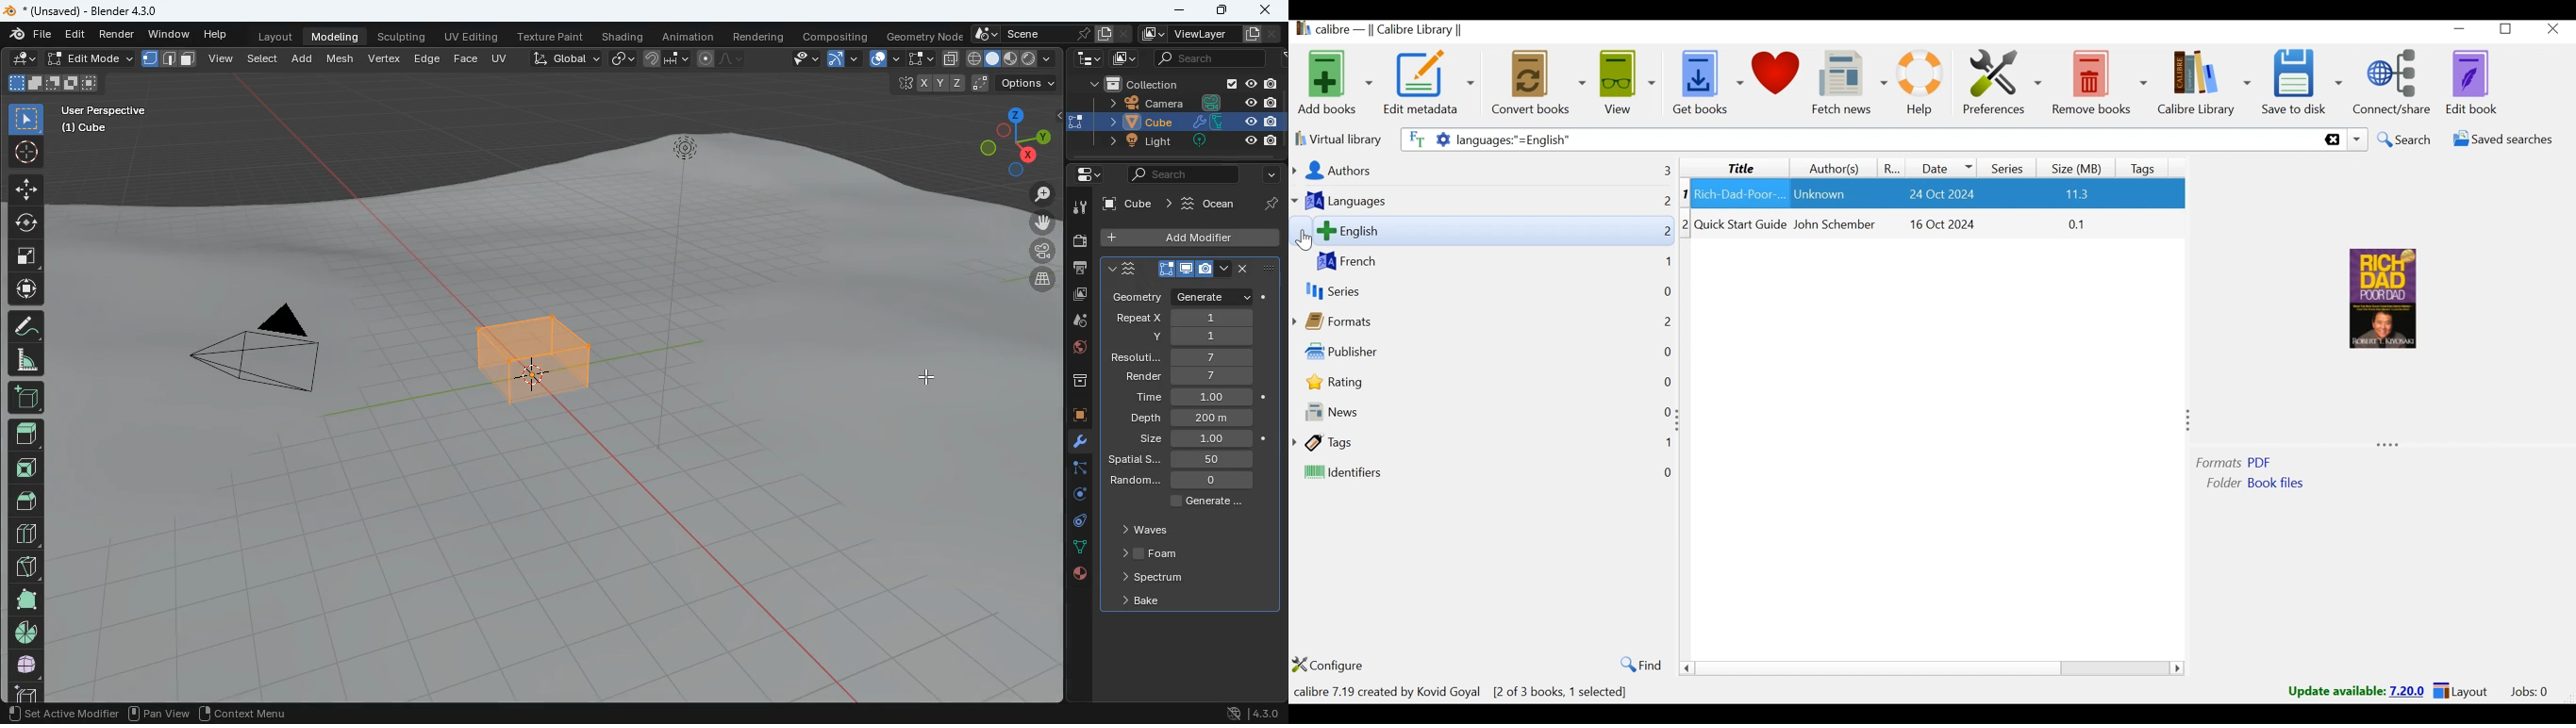 This screenshot has width=2576, height=728. I want to click on vertex, so click(386, 59).